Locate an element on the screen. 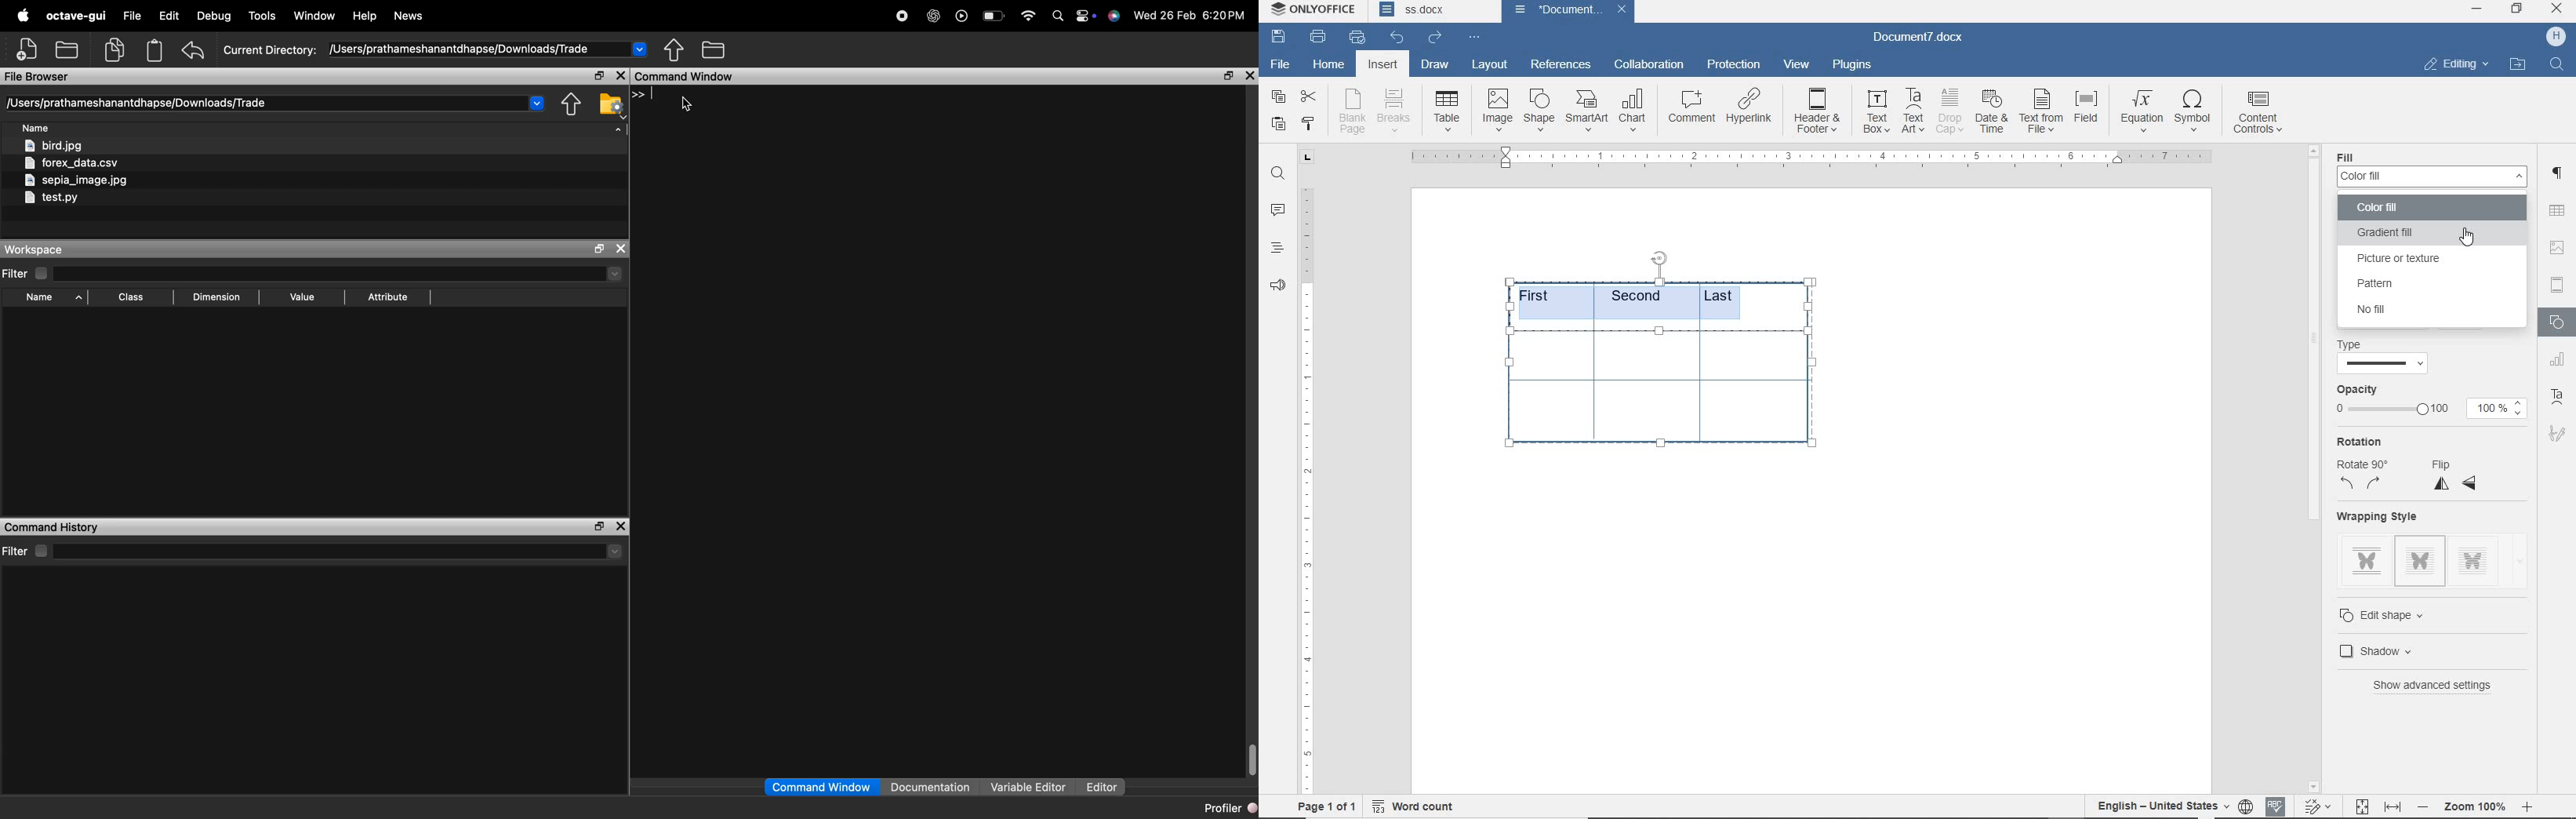 This screenshot has width=2576, height=840. equation is located at coordinates (2142, 112).